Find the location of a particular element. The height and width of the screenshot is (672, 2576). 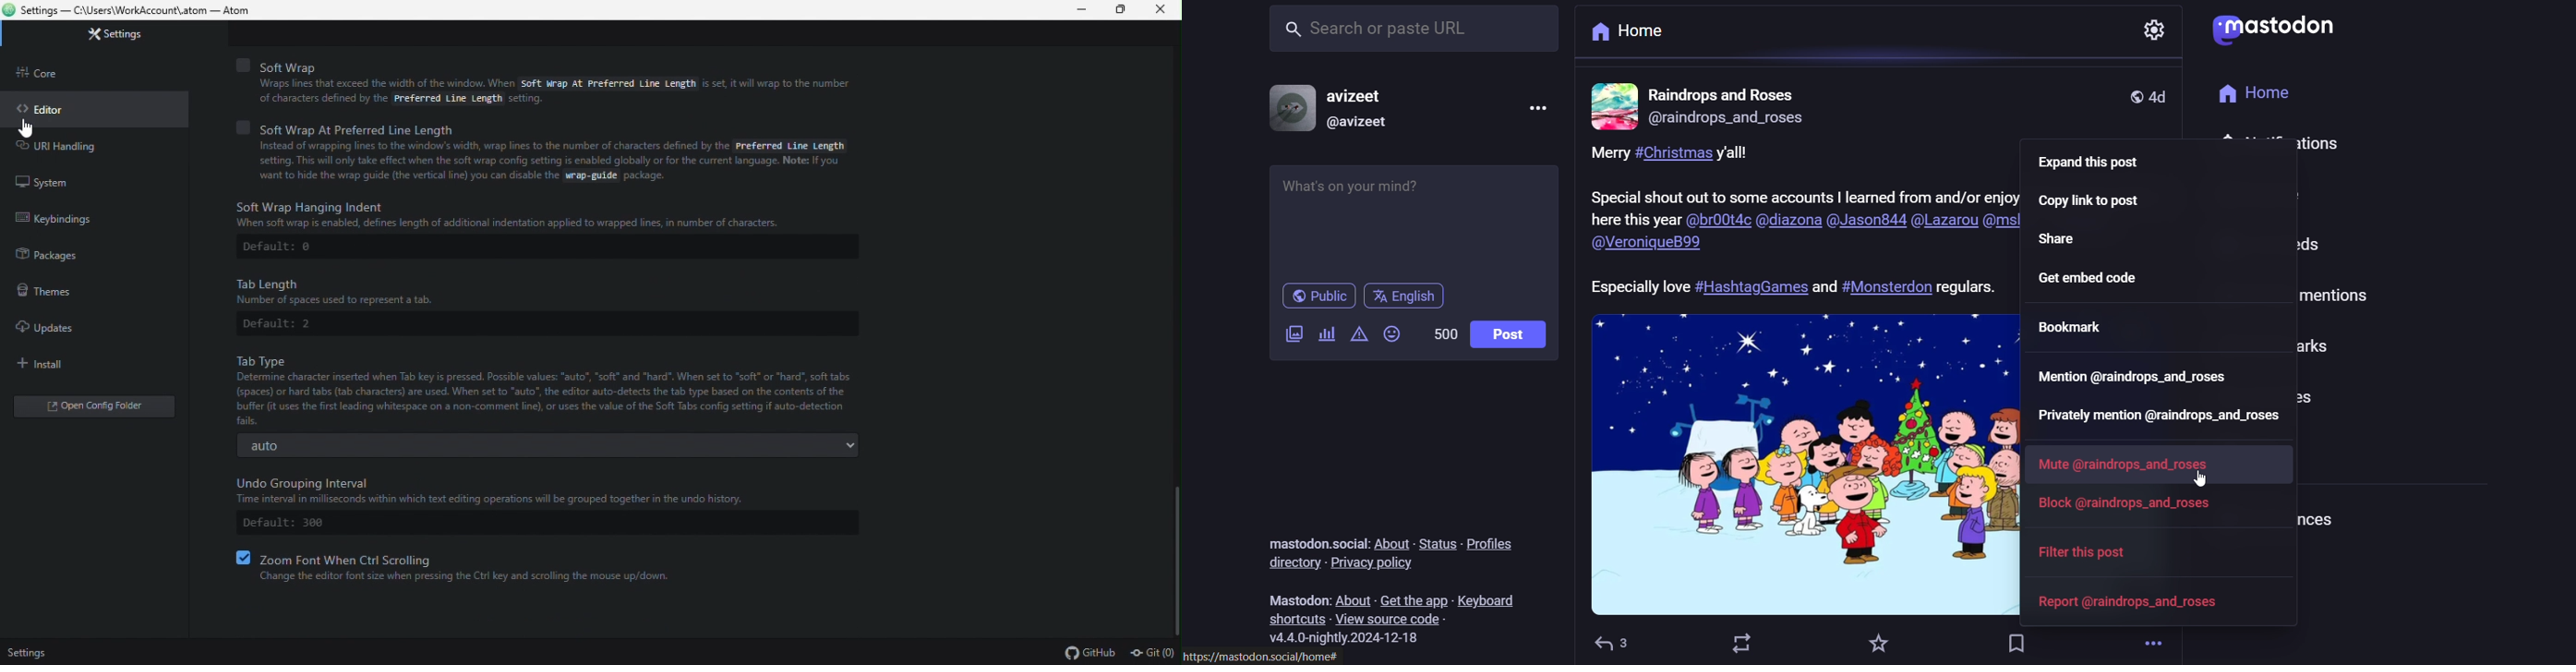

@username is located at coordinates (1724, 123).